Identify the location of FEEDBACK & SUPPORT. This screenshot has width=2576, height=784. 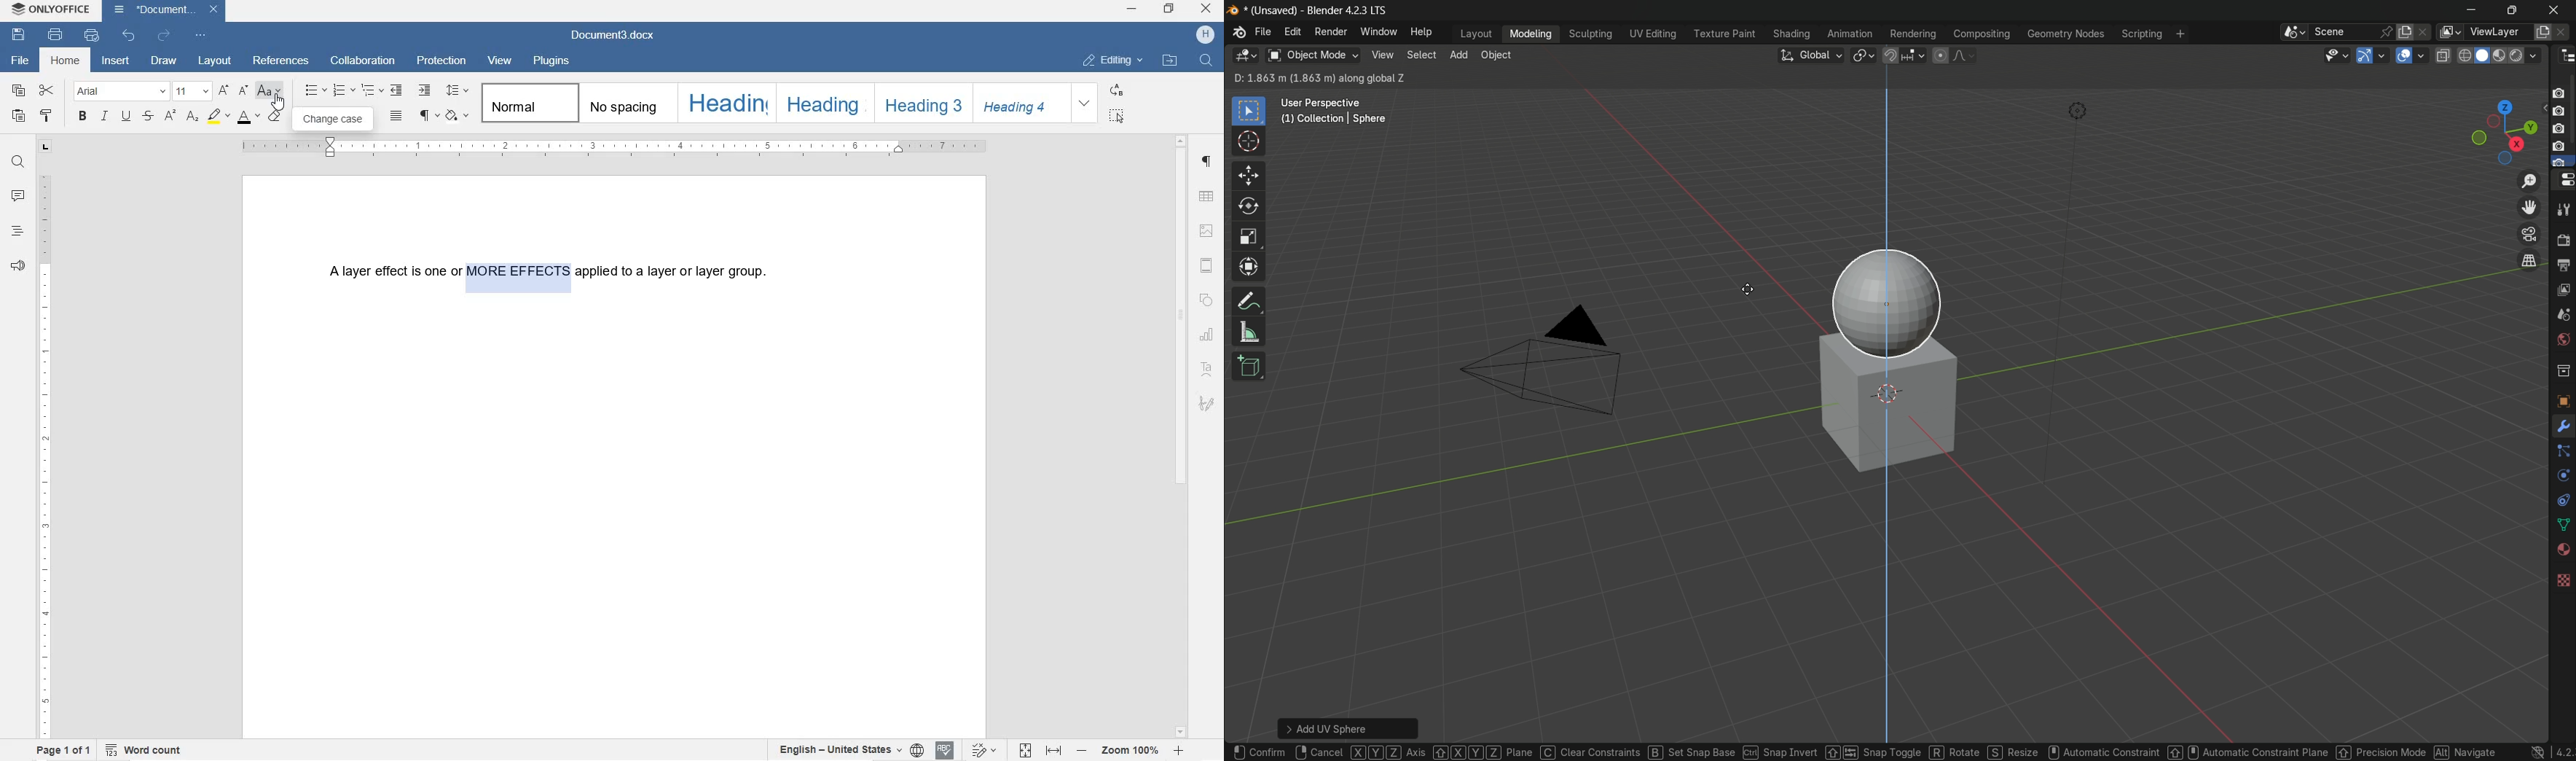
(17, 267).